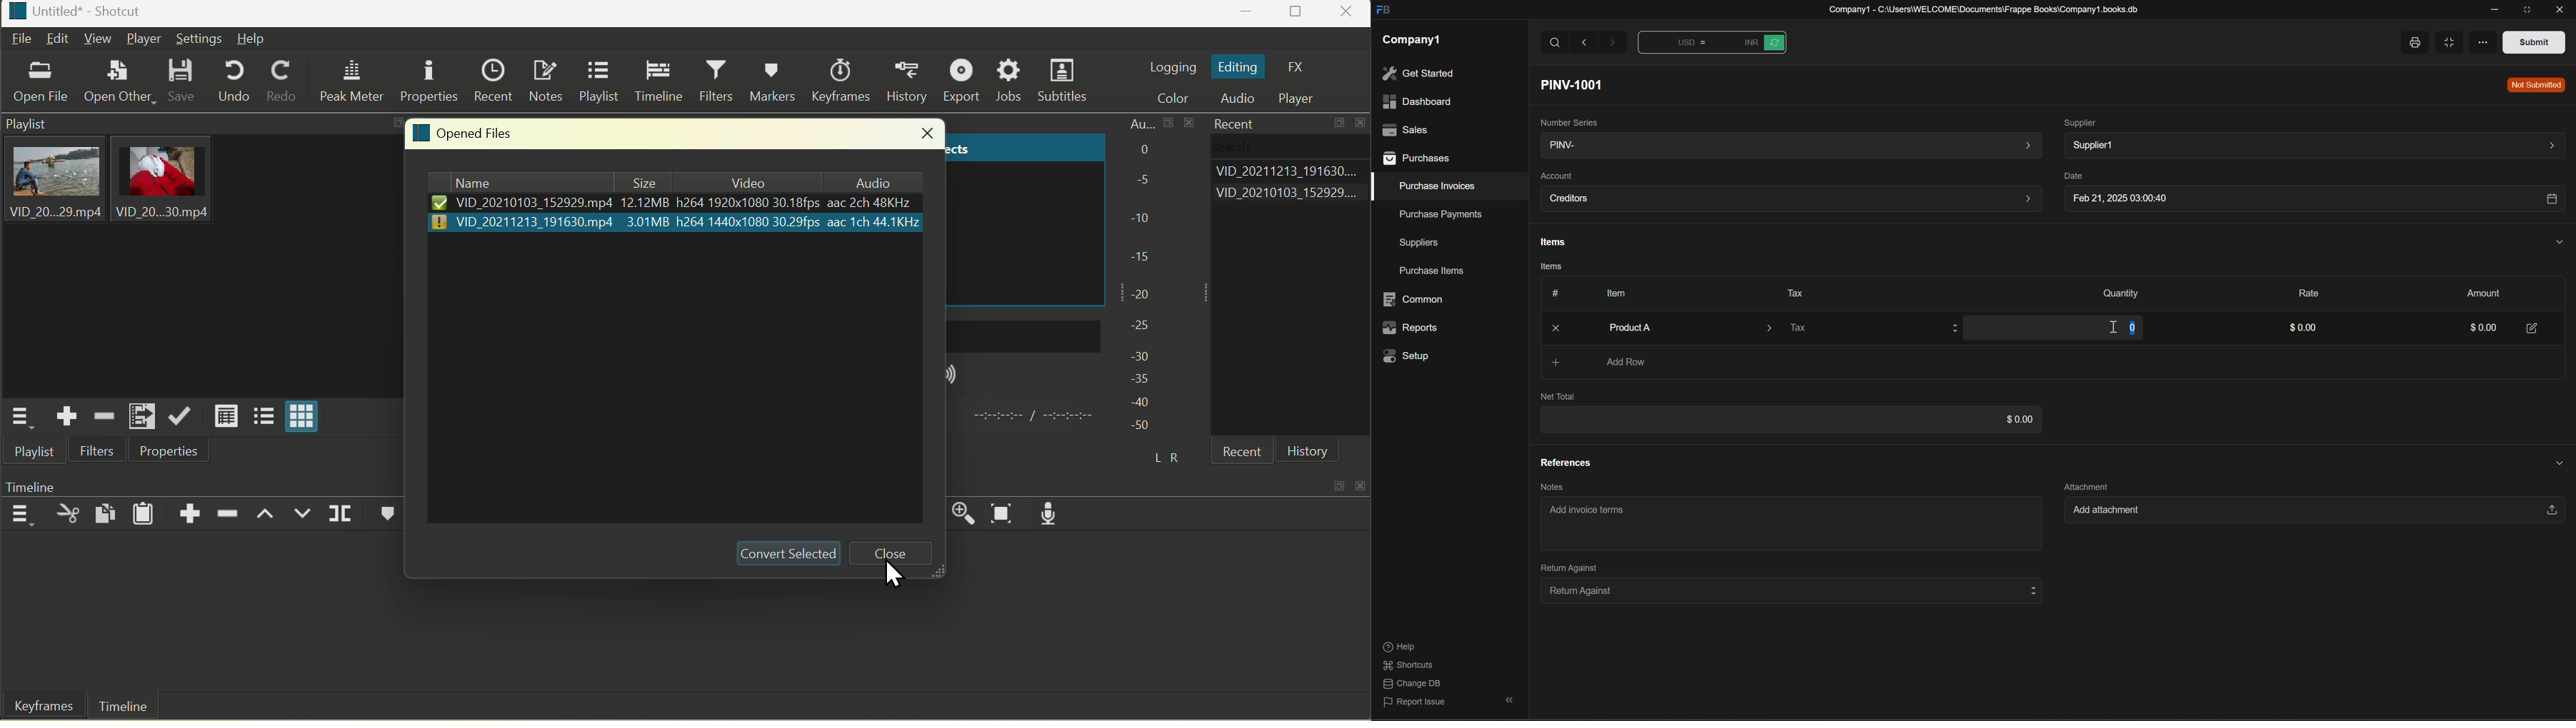 The width and height of the screenshot is (2576, 728). What do you see at coordinates (1791, 199) in the screenshot?
I see `Creditors` at bounding box center [1791, 199].